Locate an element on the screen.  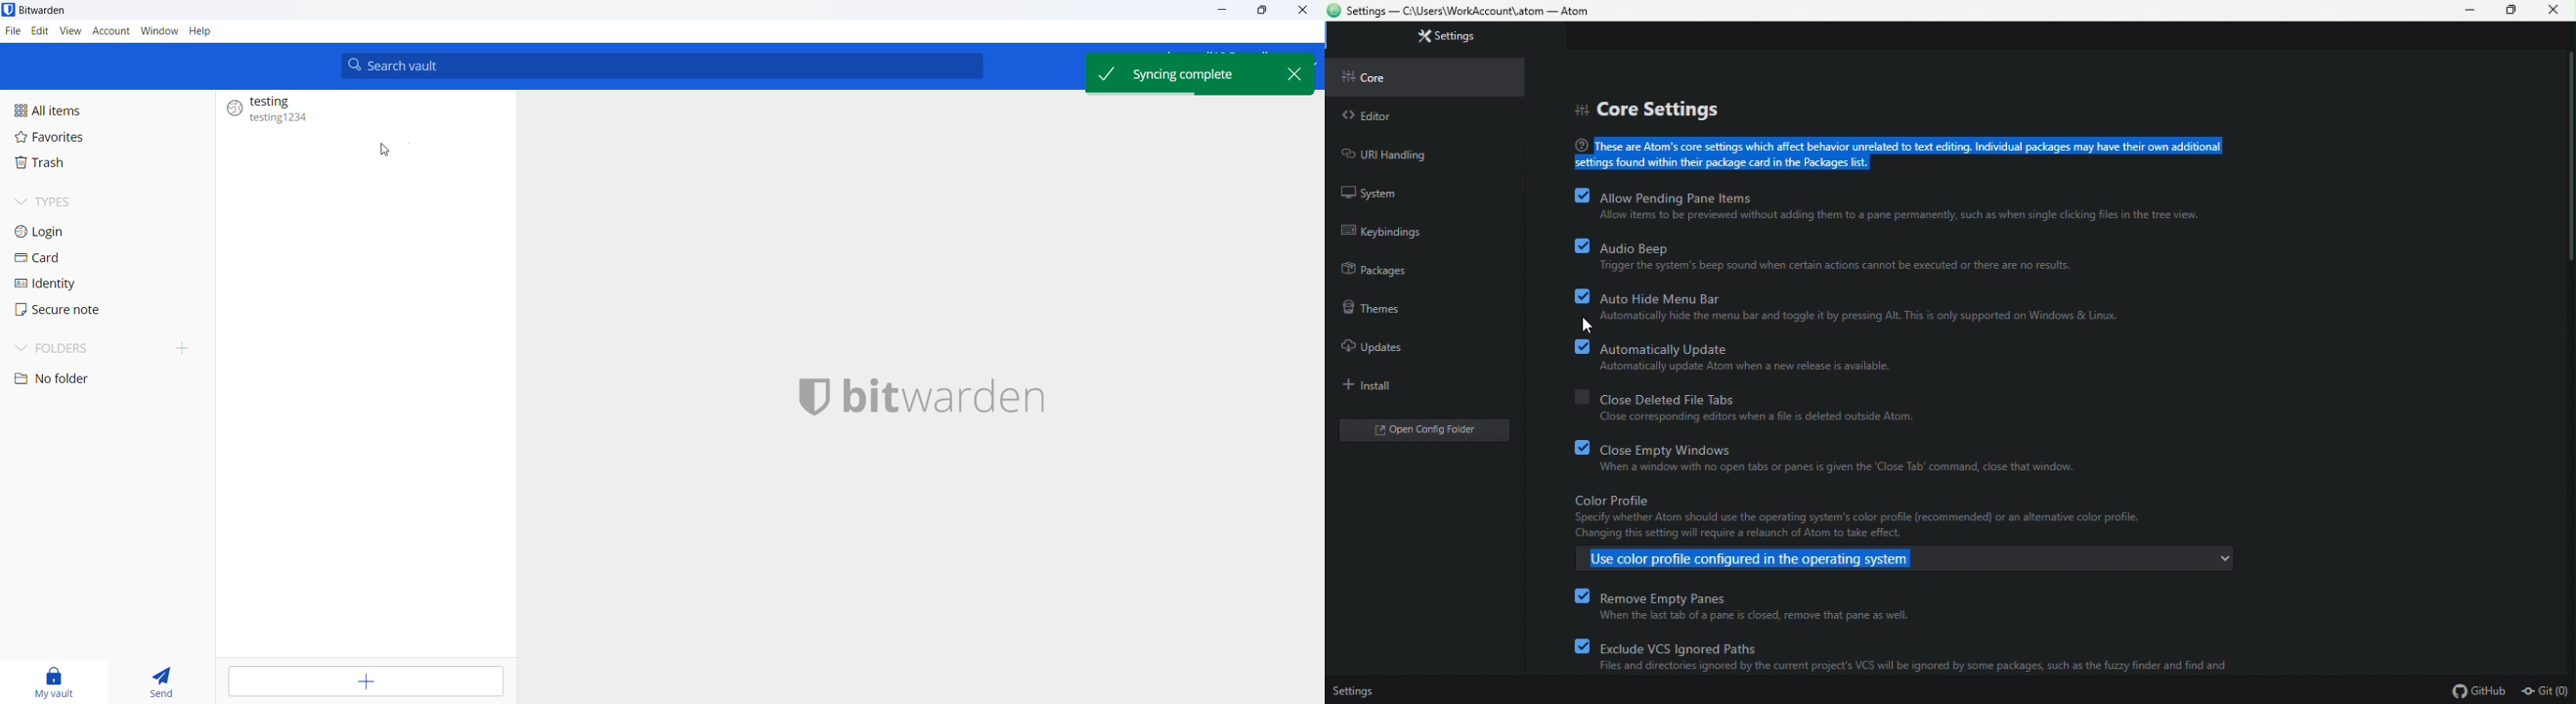
close is located at coordinates (1298, 75).